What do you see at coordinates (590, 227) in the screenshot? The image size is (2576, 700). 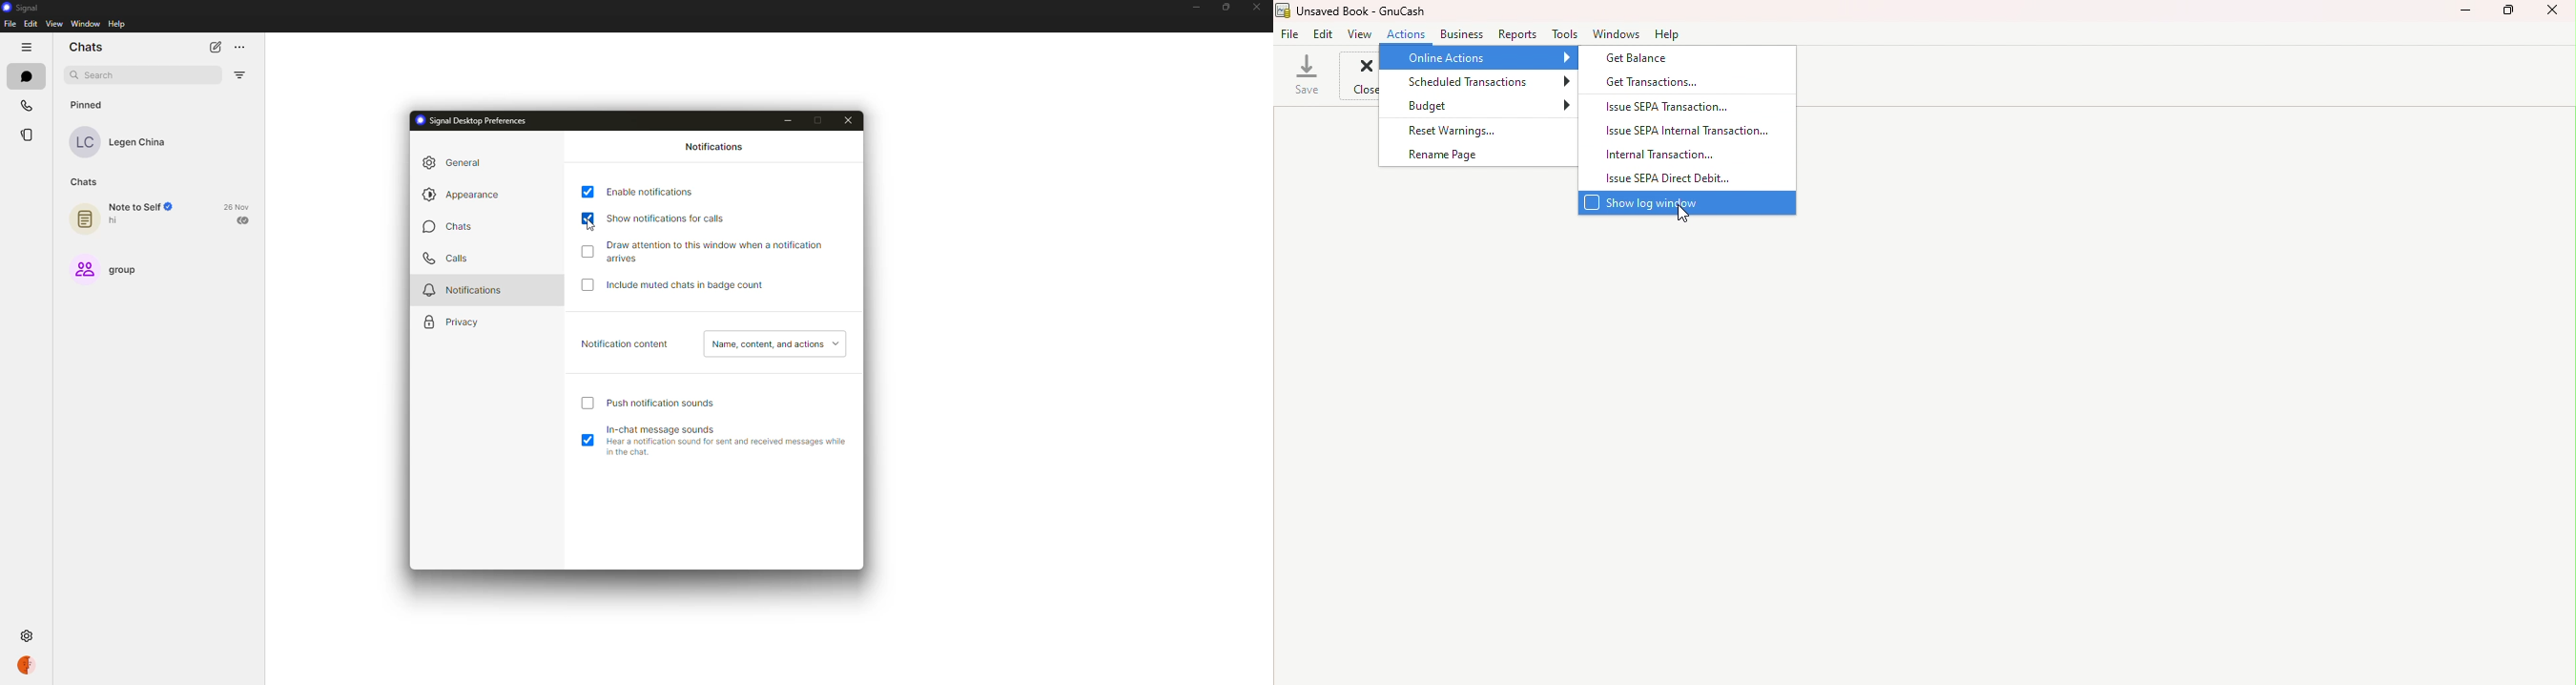 I see `cursor` at bounding box center [590, 227].